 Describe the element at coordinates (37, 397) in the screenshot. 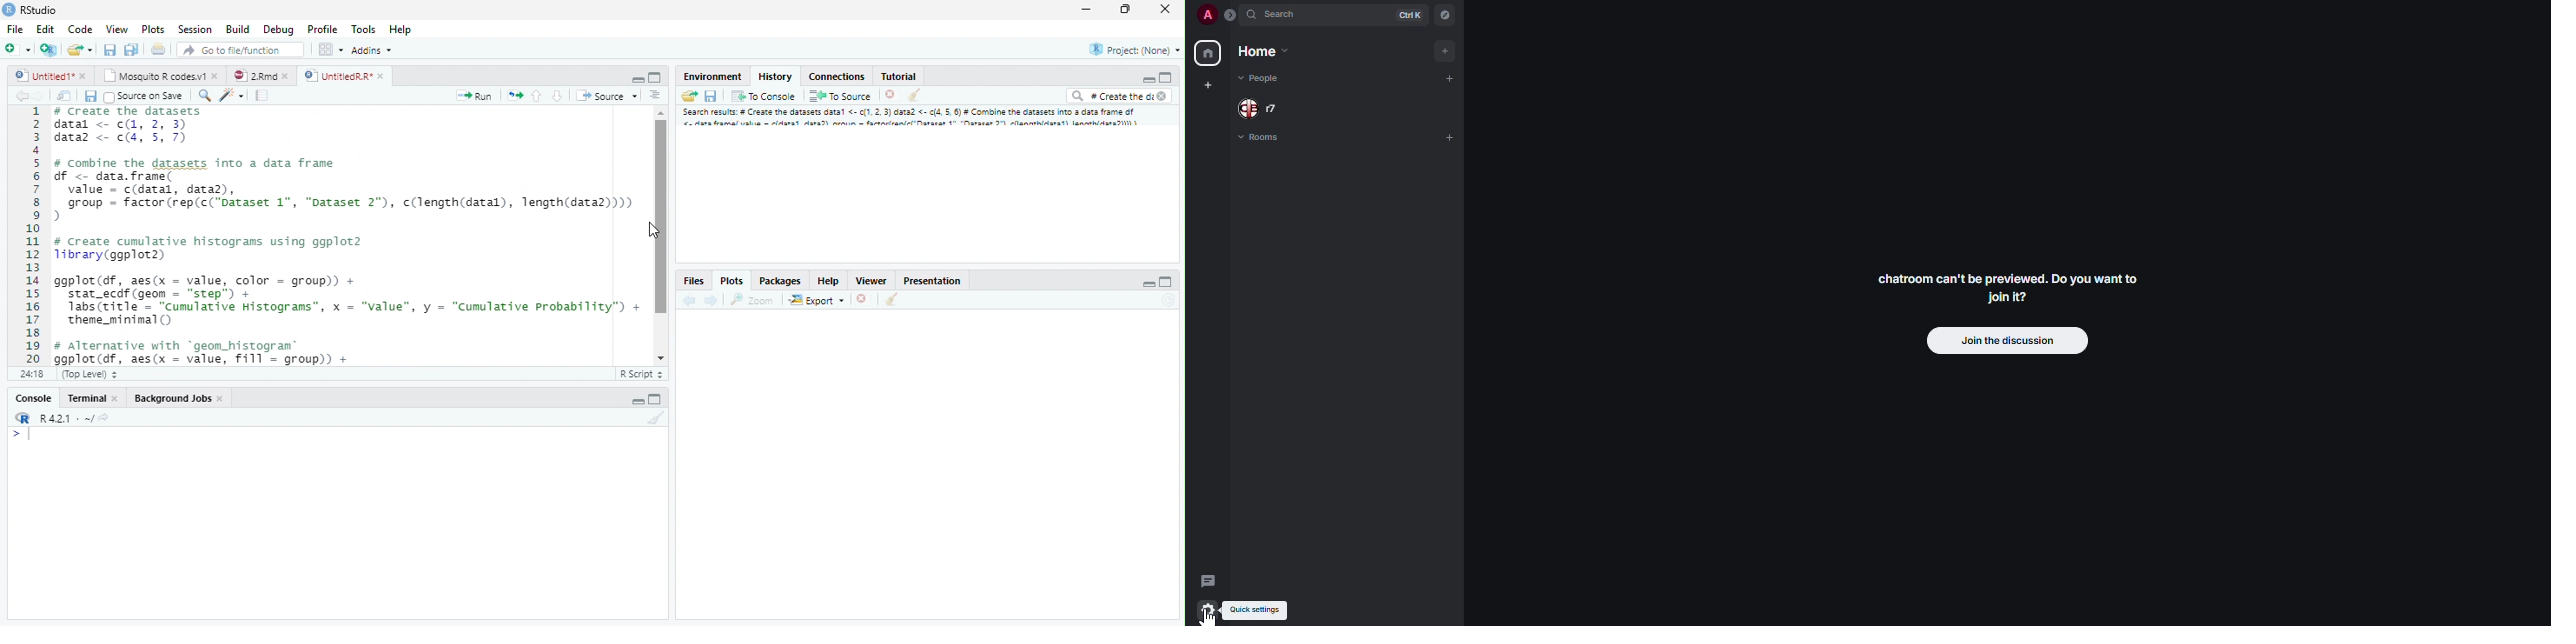

I see `Console` at that location.